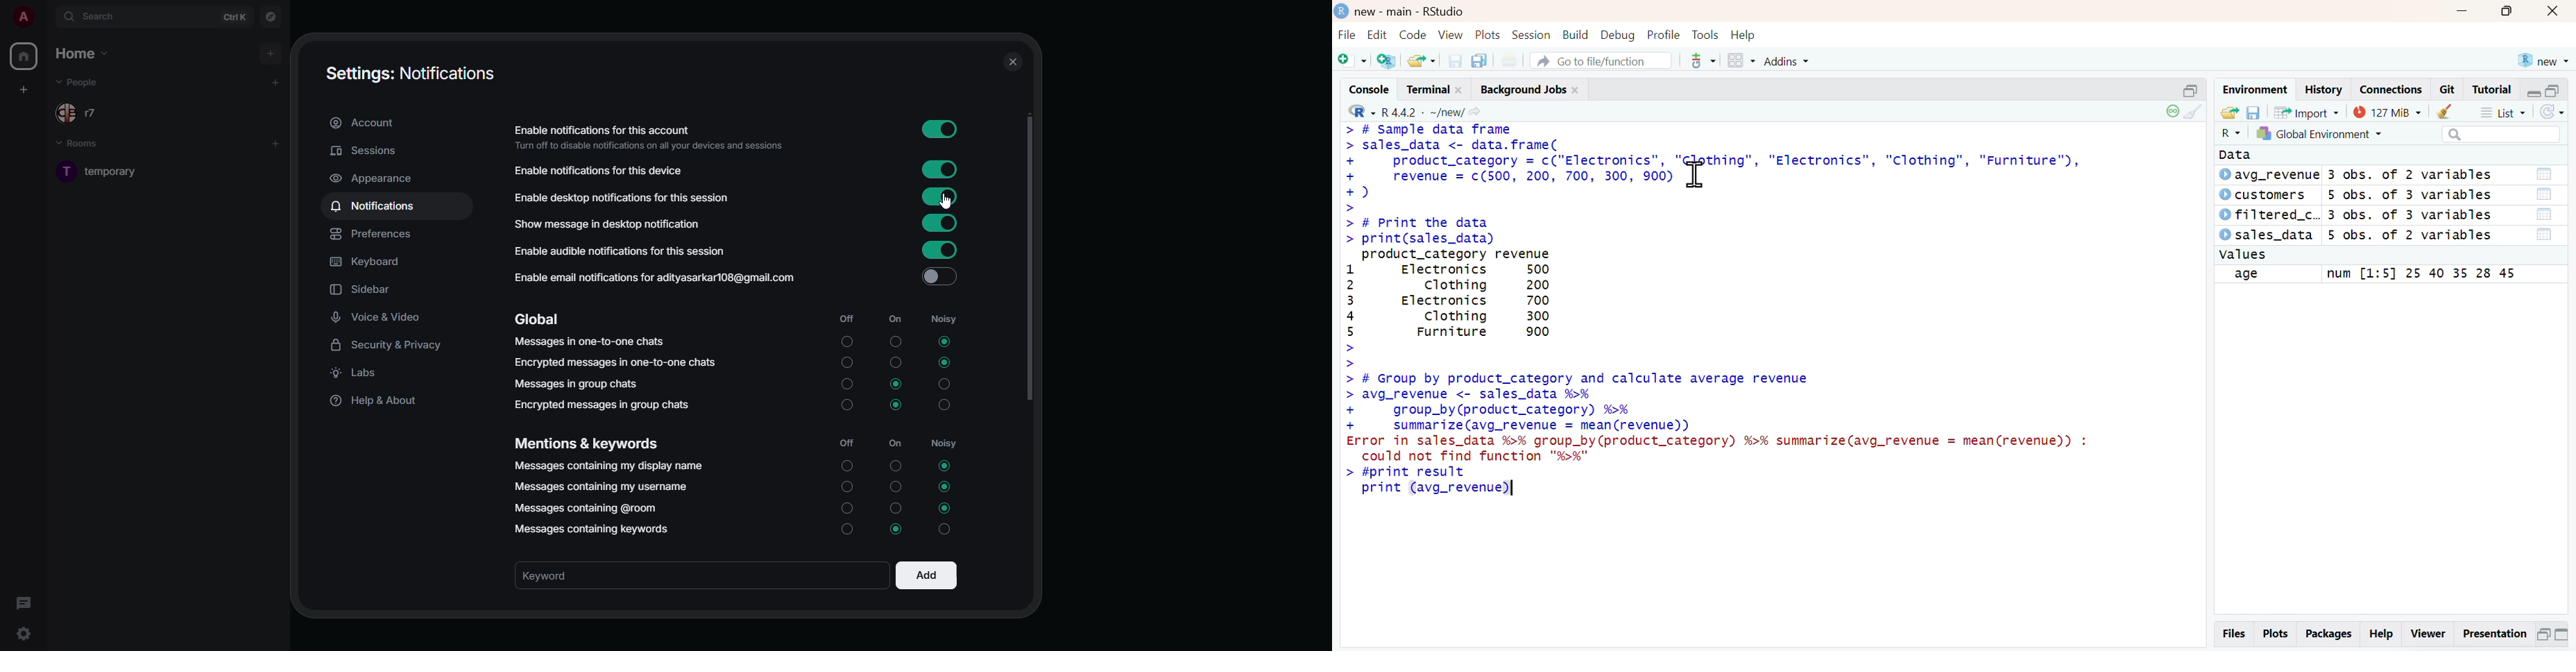 This screenshot has height=672, width=2576. What do you see at coordinates (1488, 34) in the screenshot?
I see `Plots` at bounding box center [1488, 34].